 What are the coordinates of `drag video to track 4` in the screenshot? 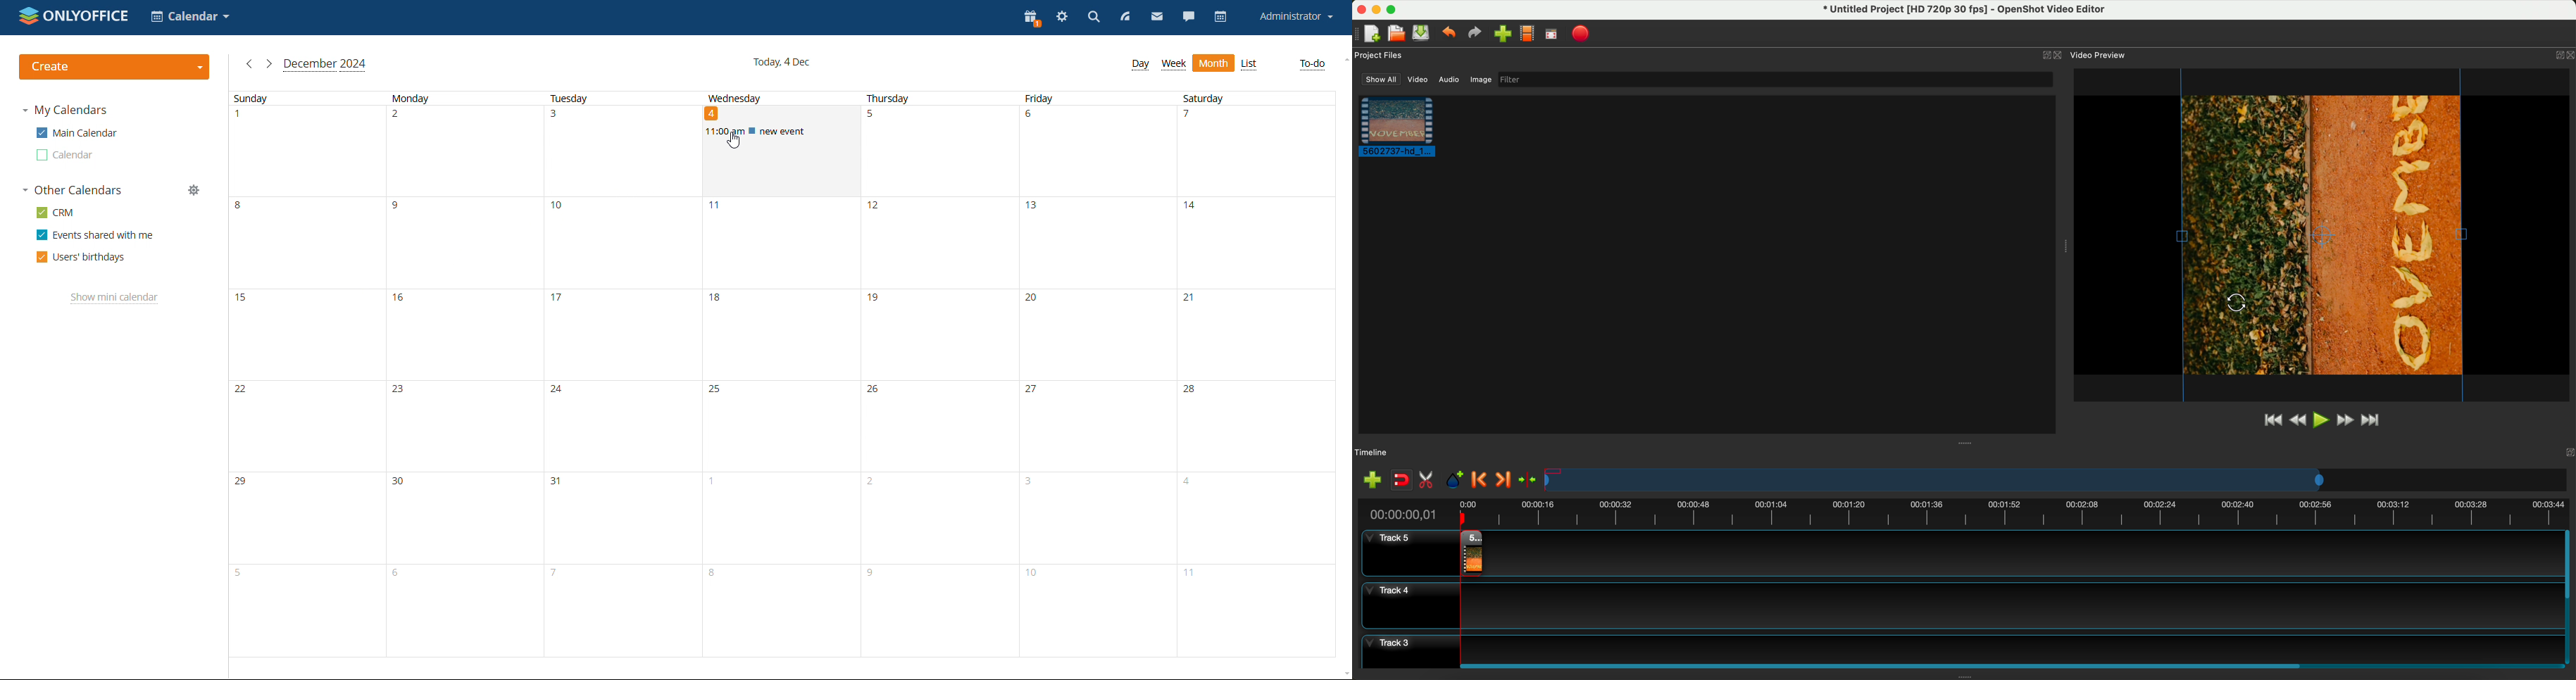 It's located at (1469, 553).